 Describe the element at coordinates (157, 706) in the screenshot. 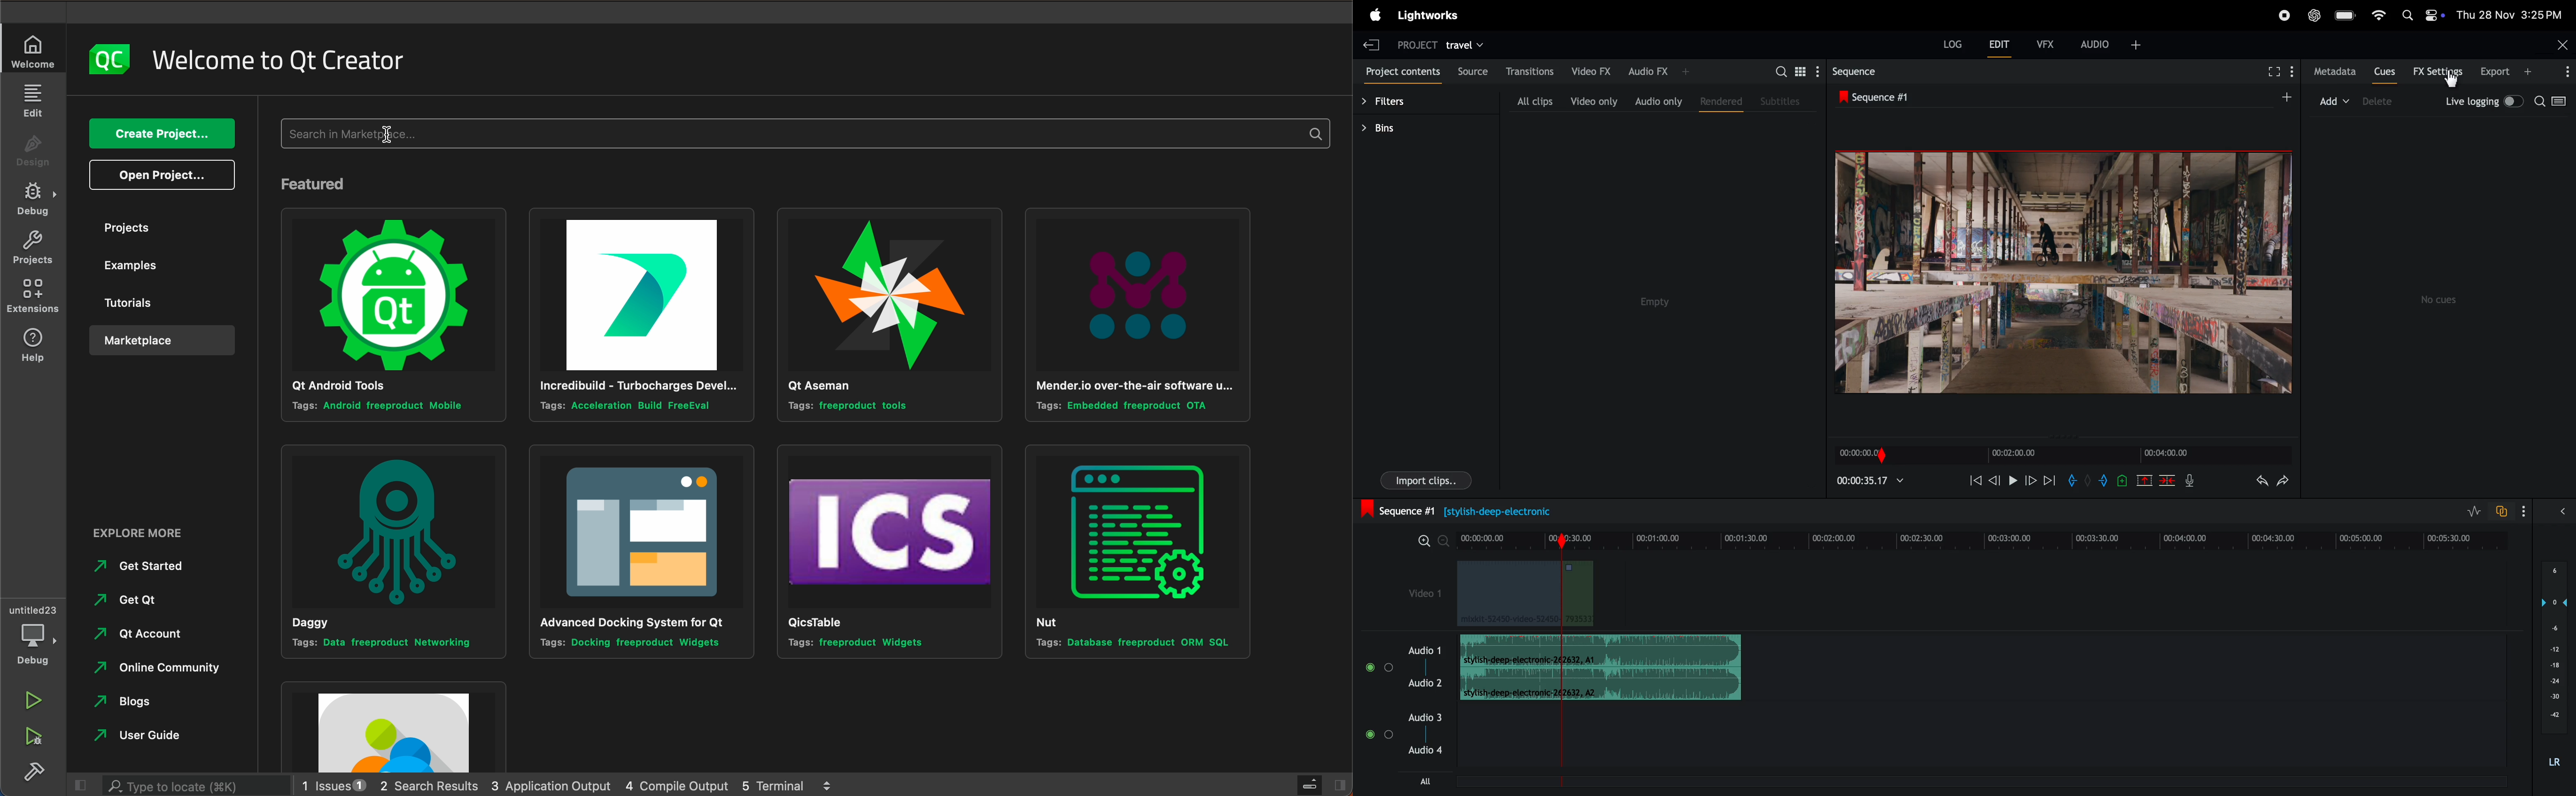

I see `` at that location.